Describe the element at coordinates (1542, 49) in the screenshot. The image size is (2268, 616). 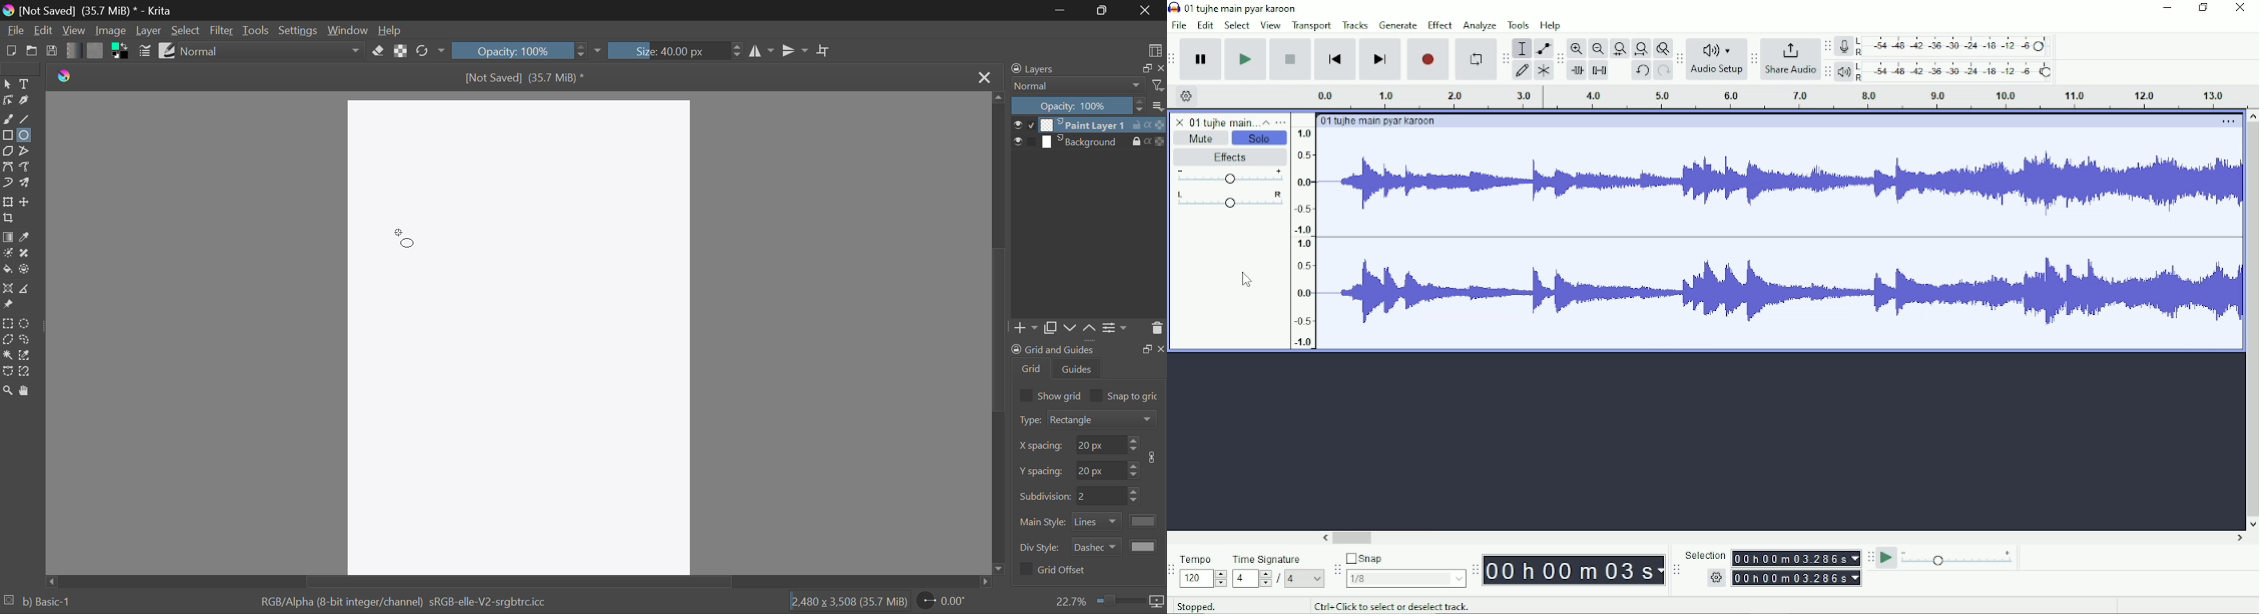
I see `Envelope tool` at that location.